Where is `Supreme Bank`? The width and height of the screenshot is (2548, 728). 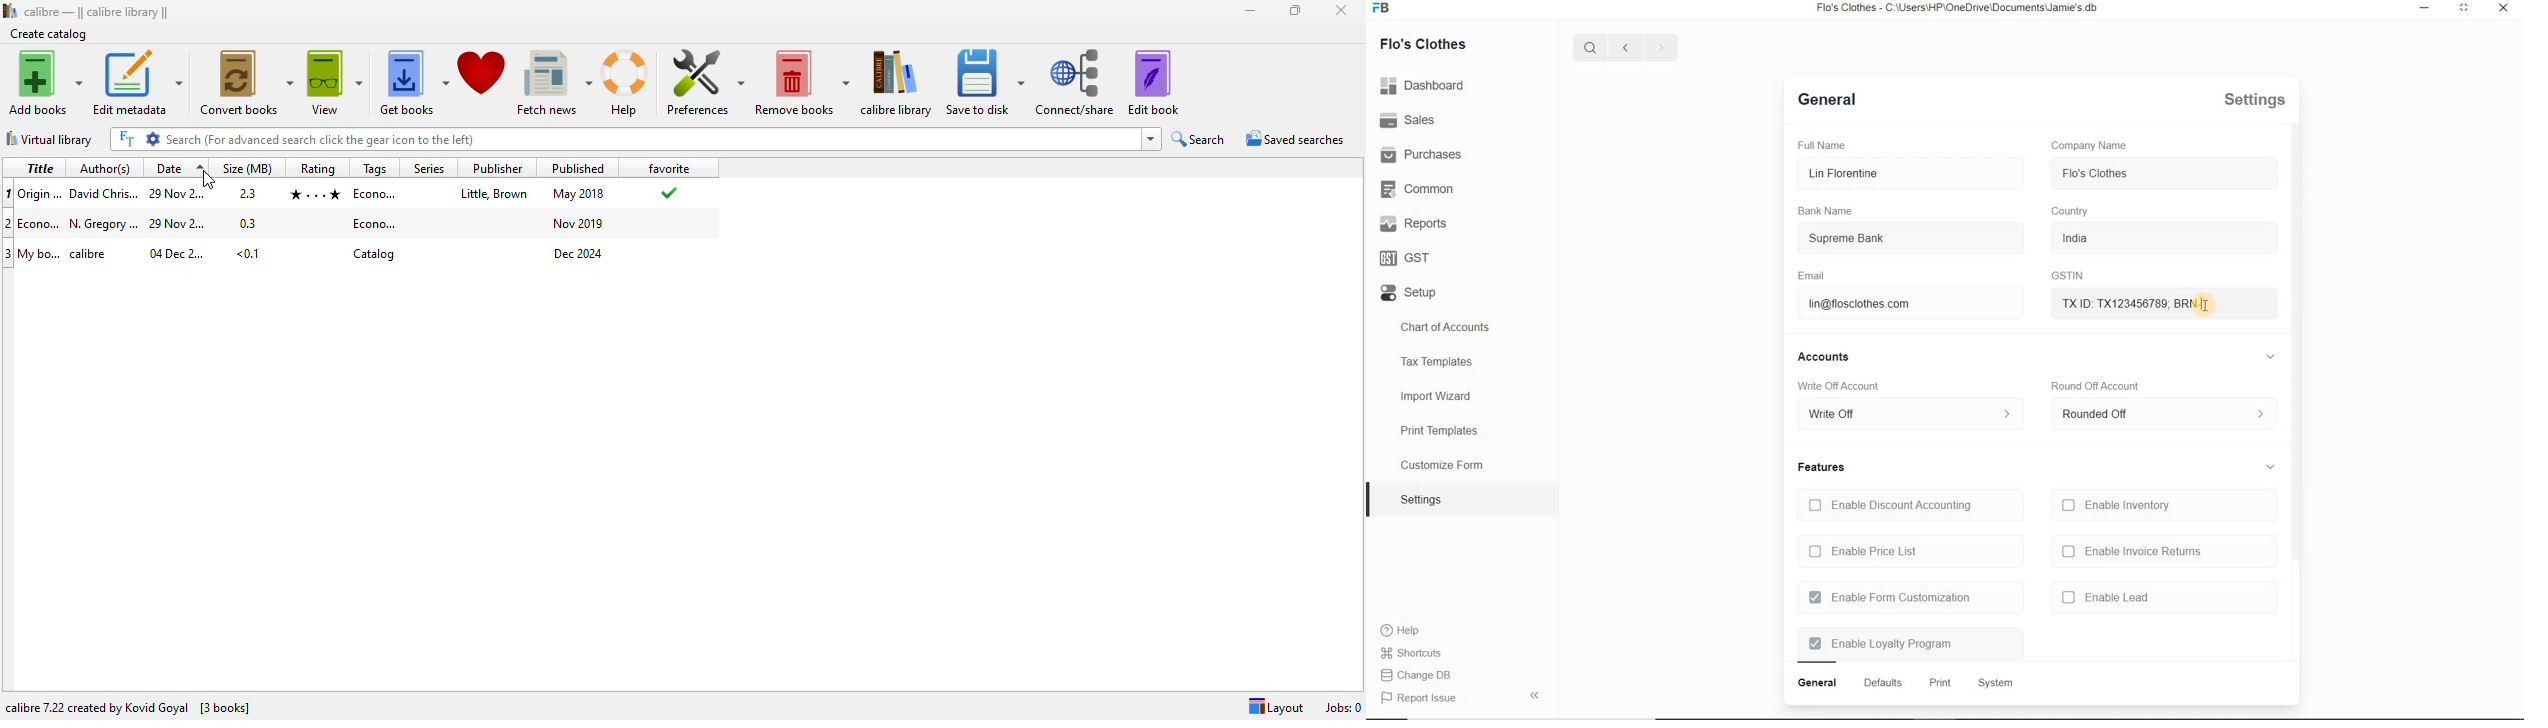
Supreme Bank is located at coordinates (1891, 240).